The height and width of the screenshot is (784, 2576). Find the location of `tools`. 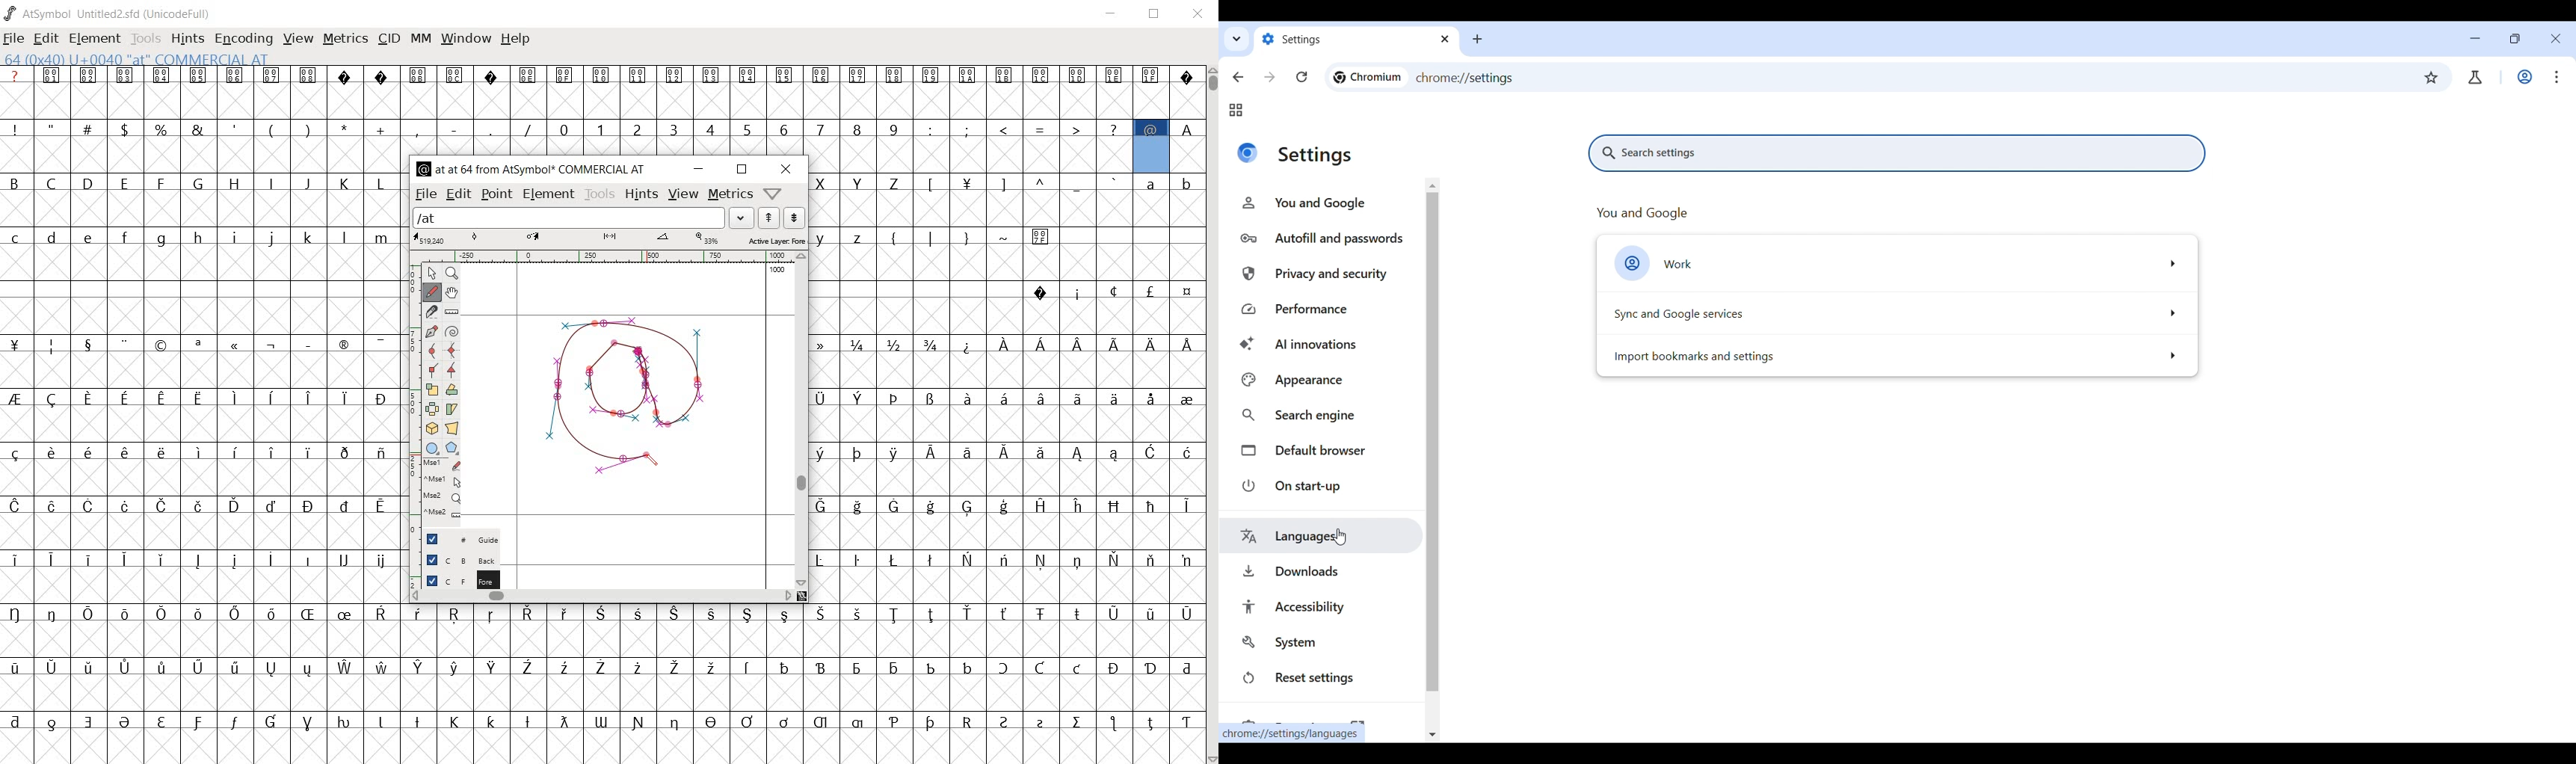

tools is located at coordinates (600, 194).